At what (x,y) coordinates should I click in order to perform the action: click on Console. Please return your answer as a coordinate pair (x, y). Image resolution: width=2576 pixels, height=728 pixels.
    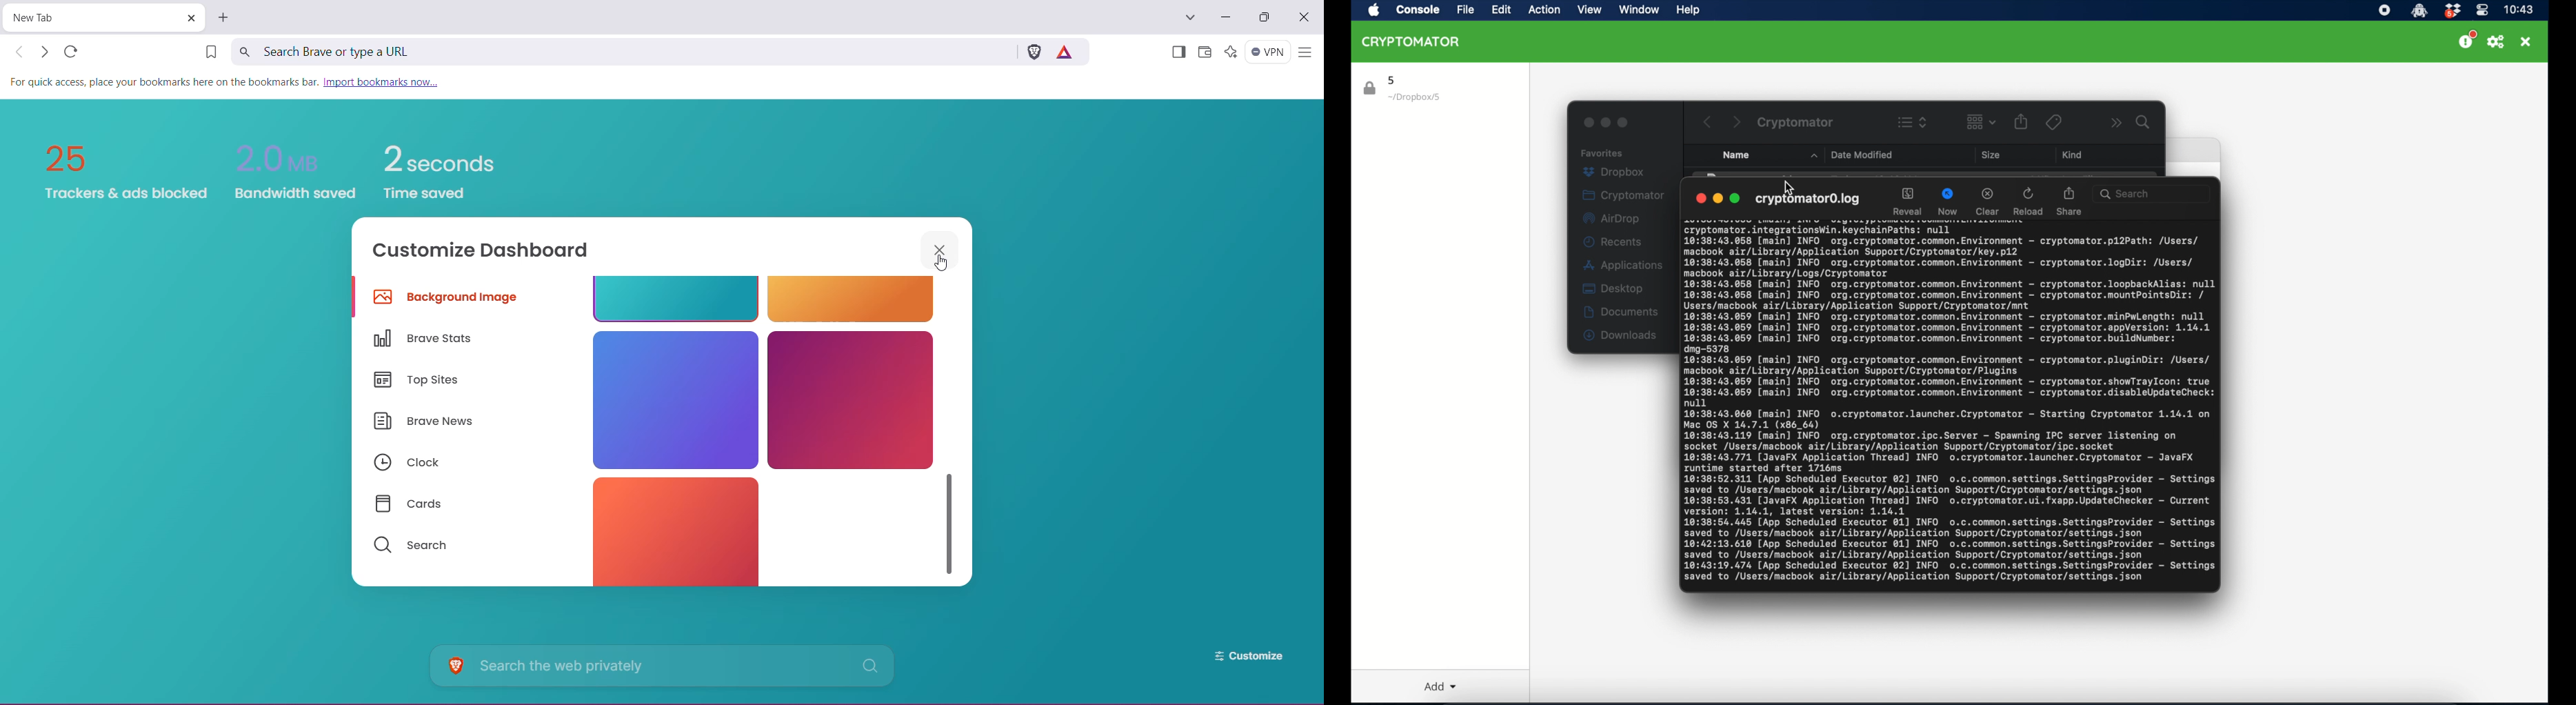
    Looking at the image, I should click on (1418, 10).